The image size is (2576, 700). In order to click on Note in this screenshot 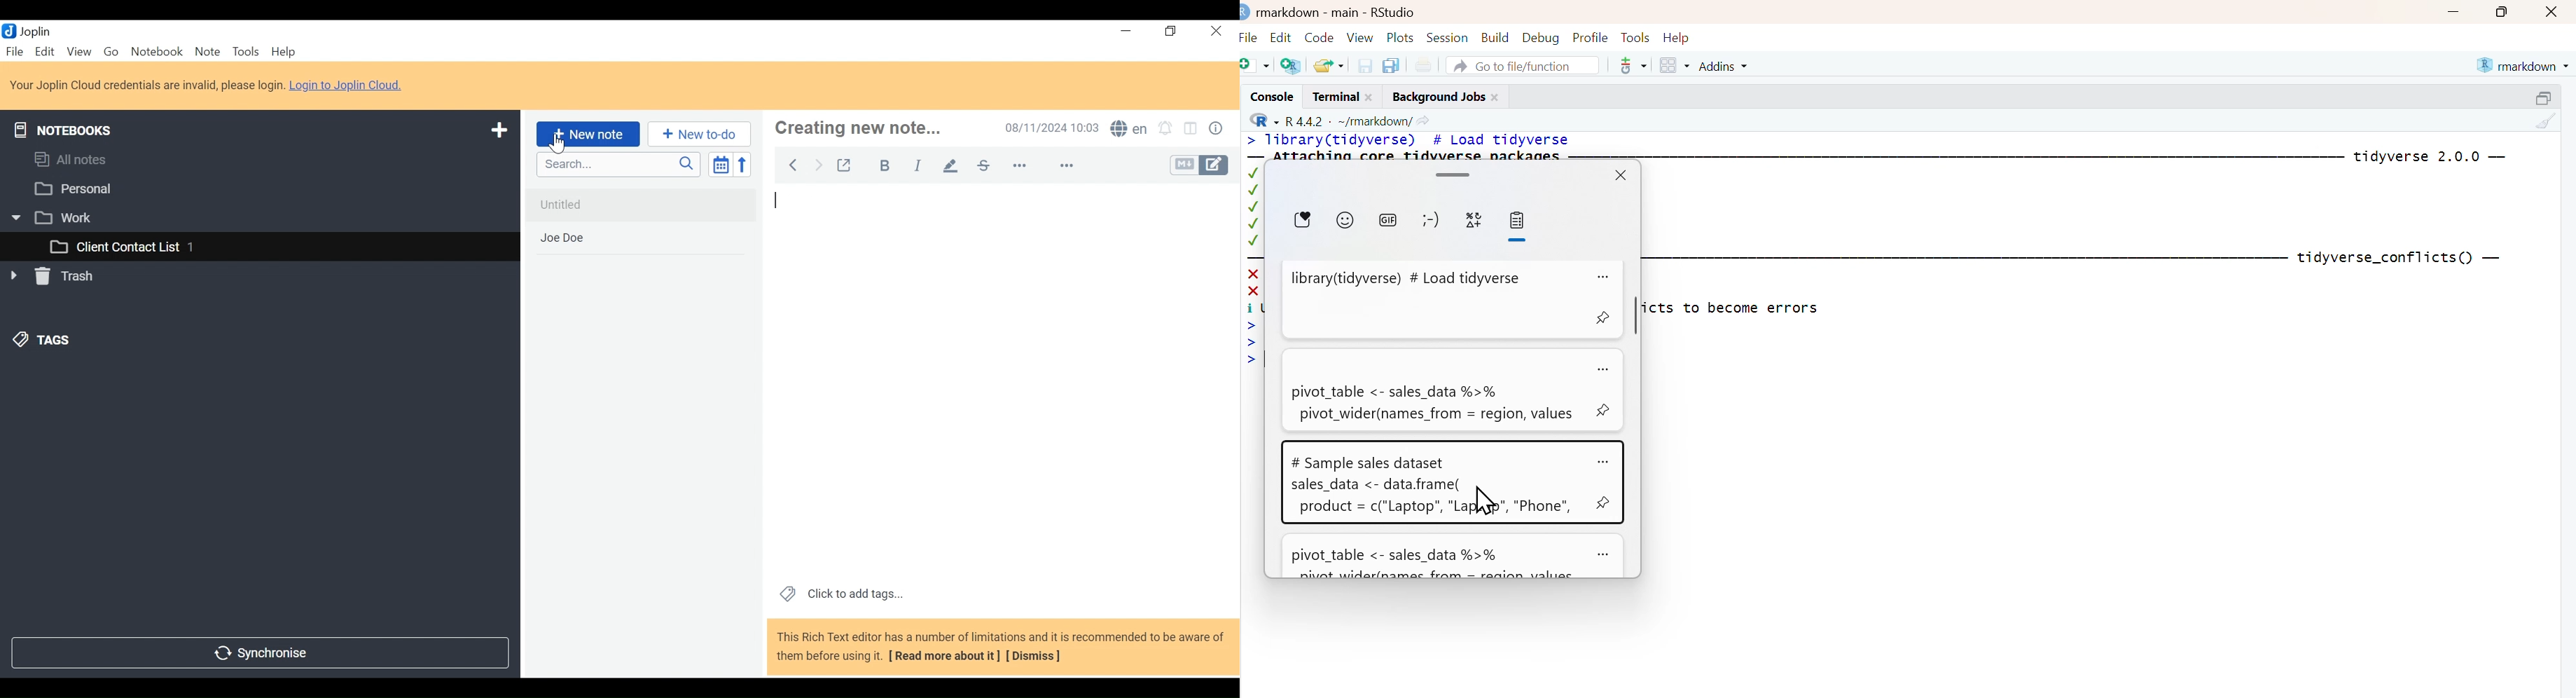, I will do `click(207, 52)`.